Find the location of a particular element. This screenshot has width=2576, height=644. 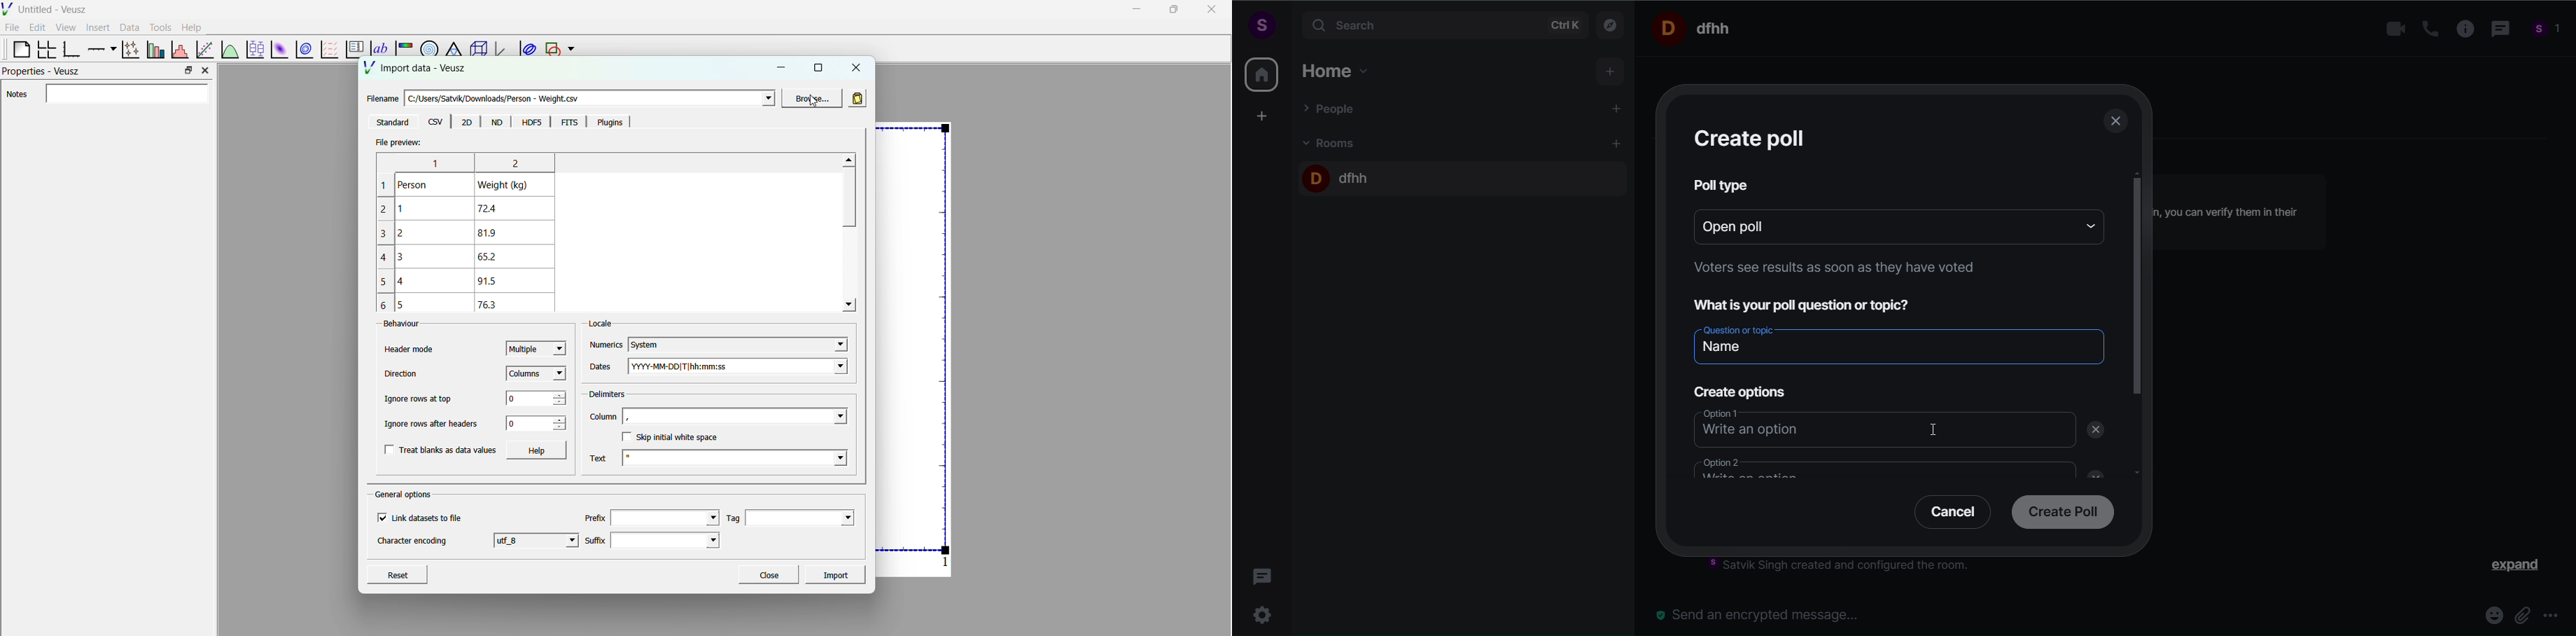

create options is located at coordinates (1737, 389).